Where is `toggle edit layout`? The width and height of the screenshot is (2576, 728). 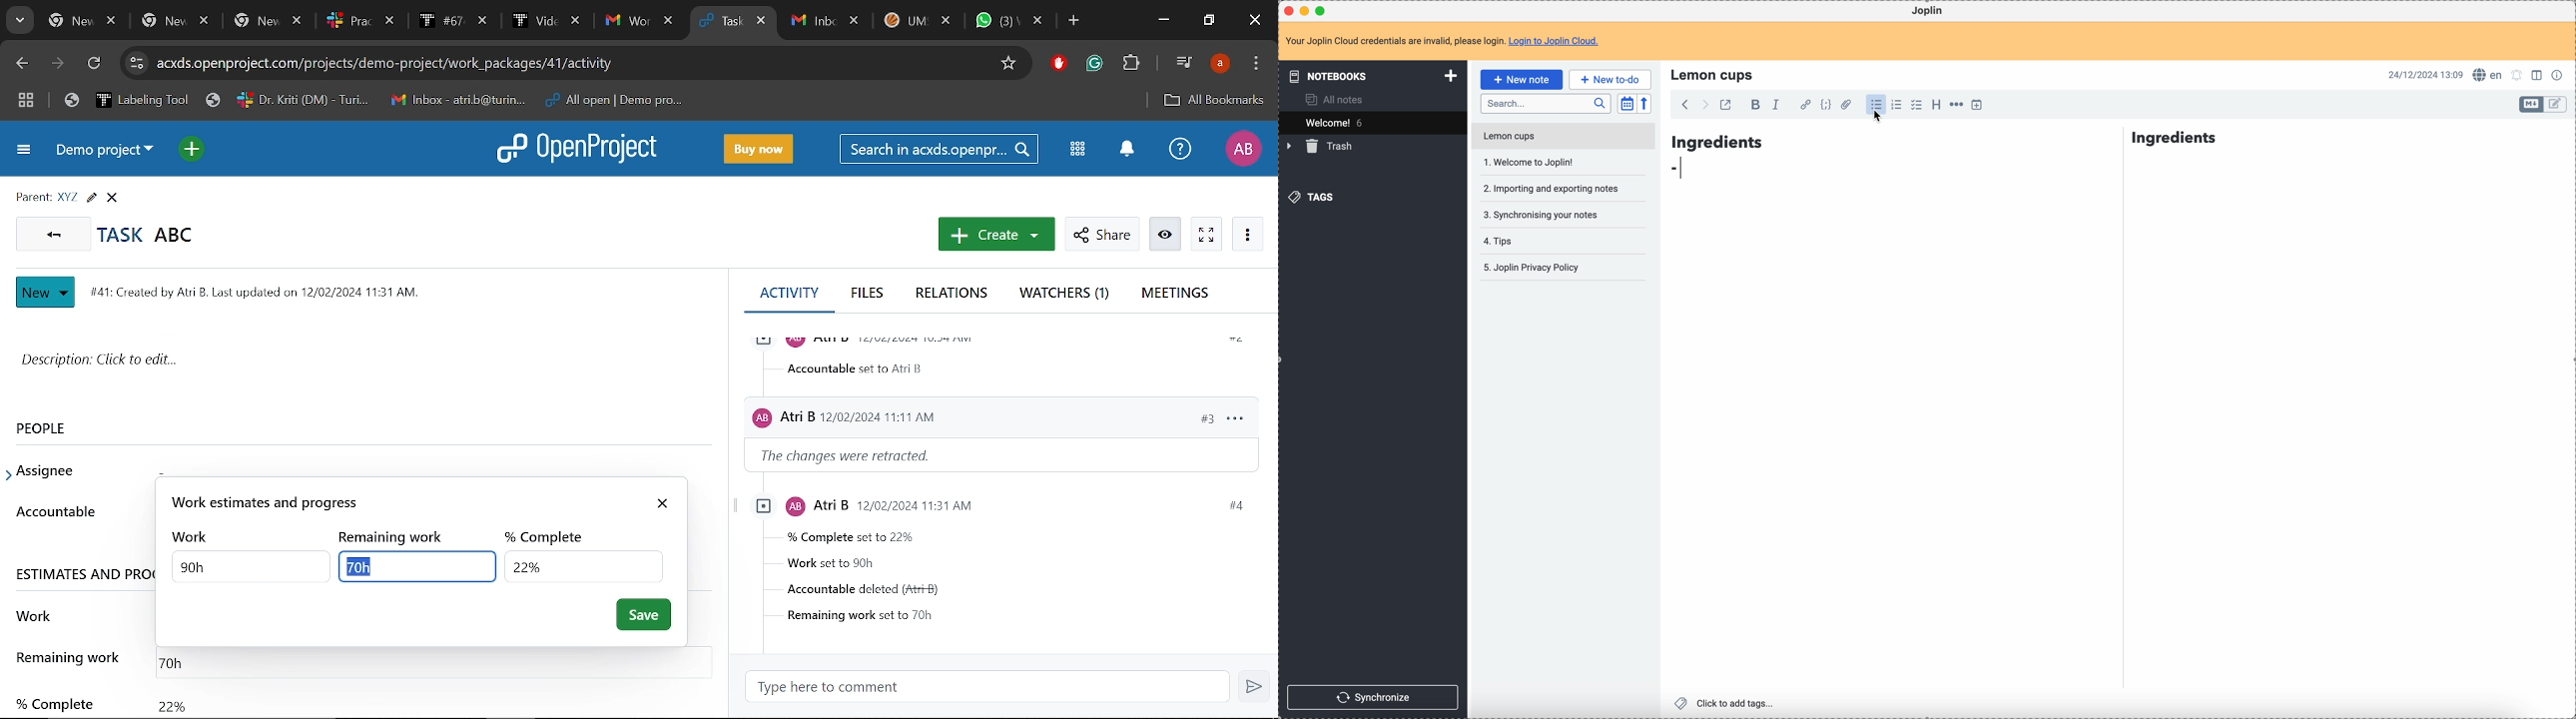
toggle edit layout is located at coordinates (2539, 74).